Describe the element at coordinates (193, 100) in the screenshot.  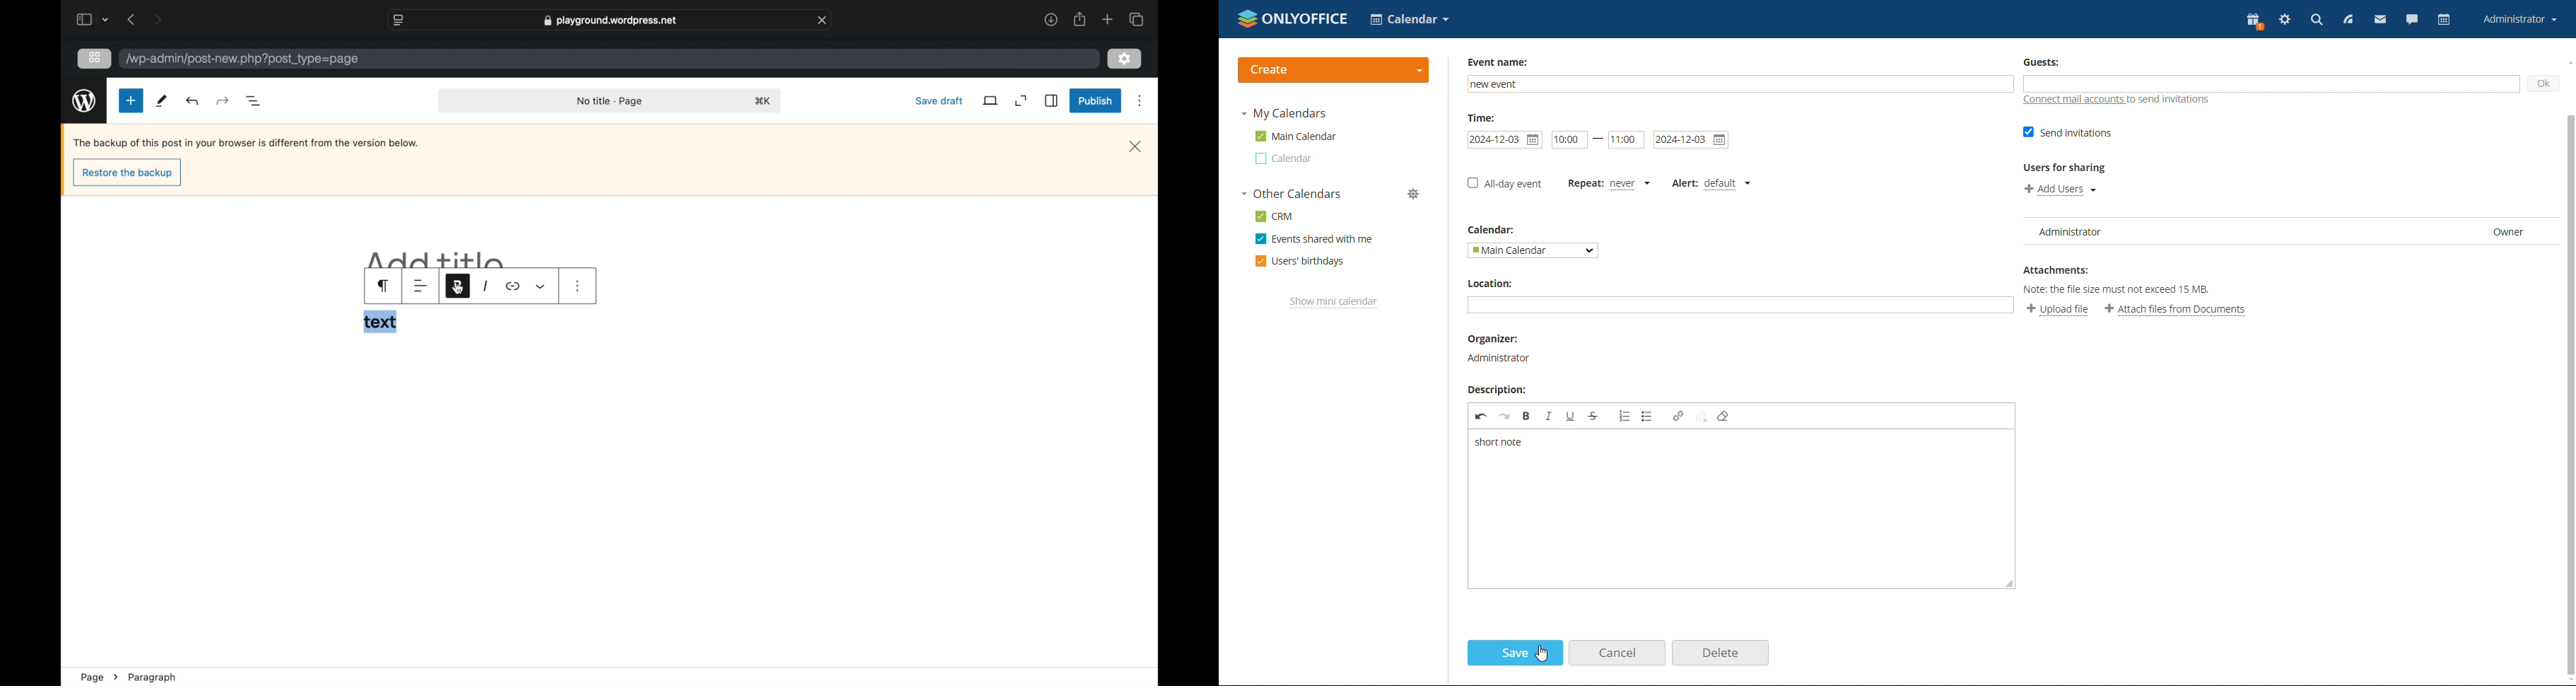
I see `redo` at that location.